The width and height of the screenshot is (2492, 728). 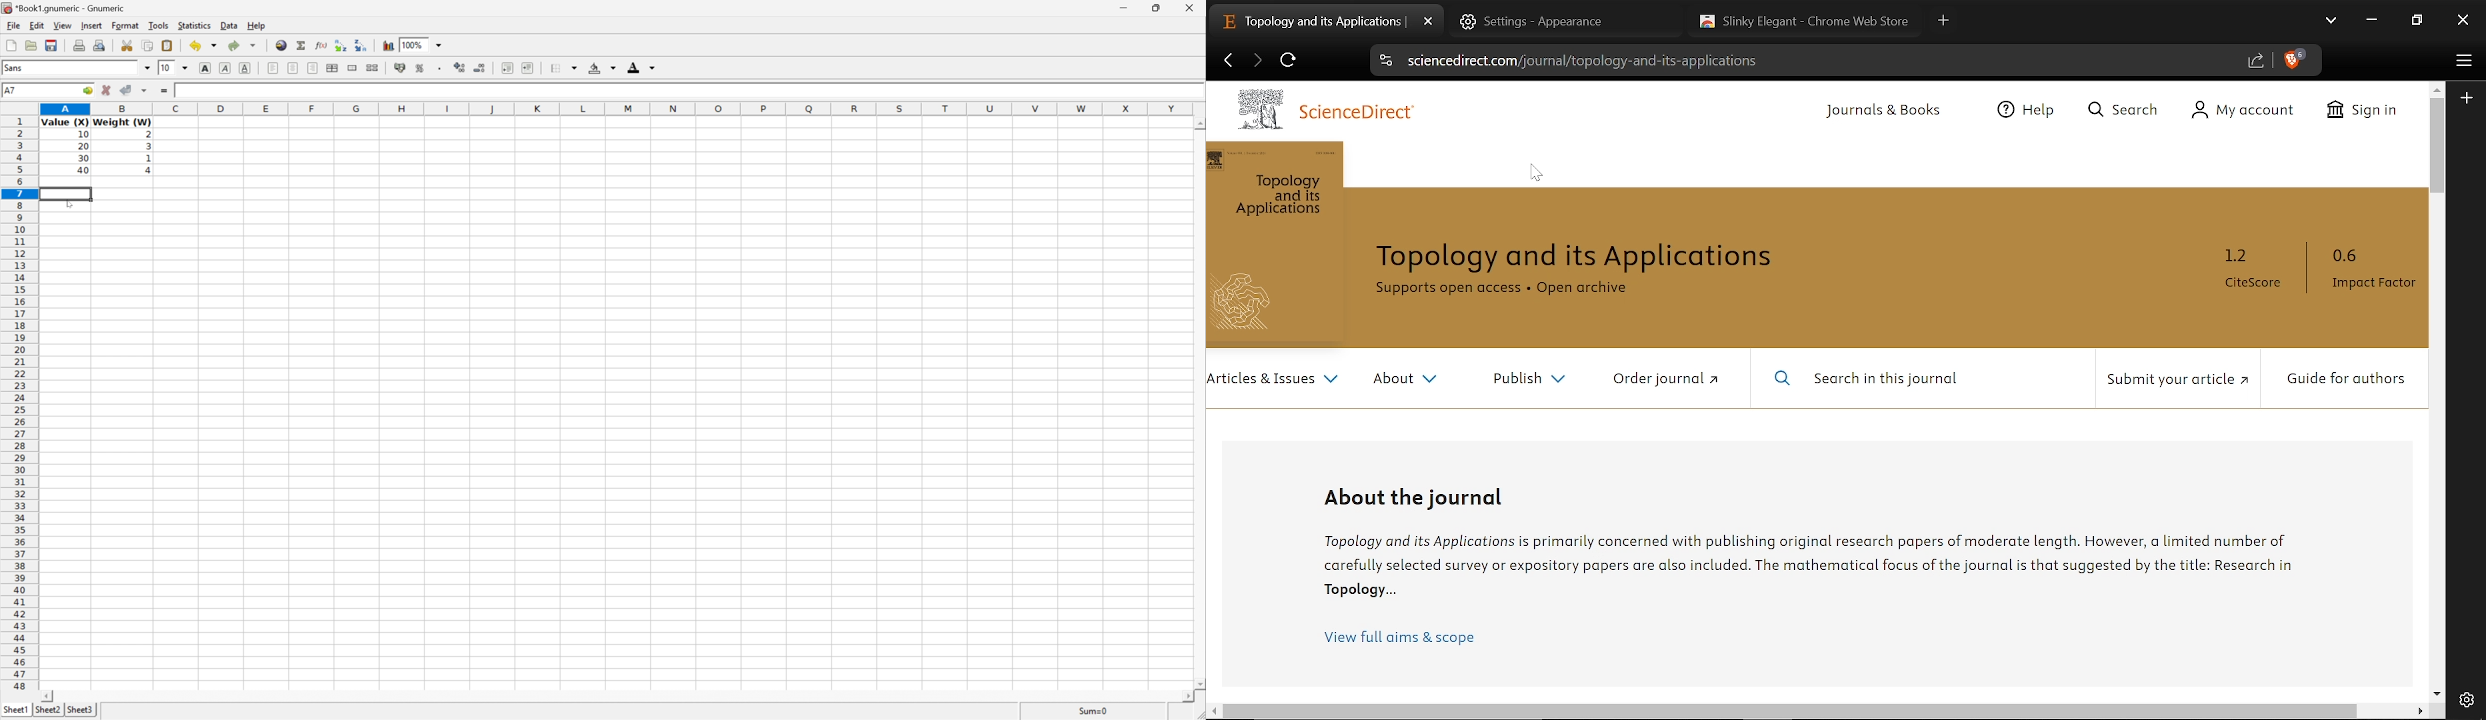 I want to click on Data, so click(x=229, y=26).